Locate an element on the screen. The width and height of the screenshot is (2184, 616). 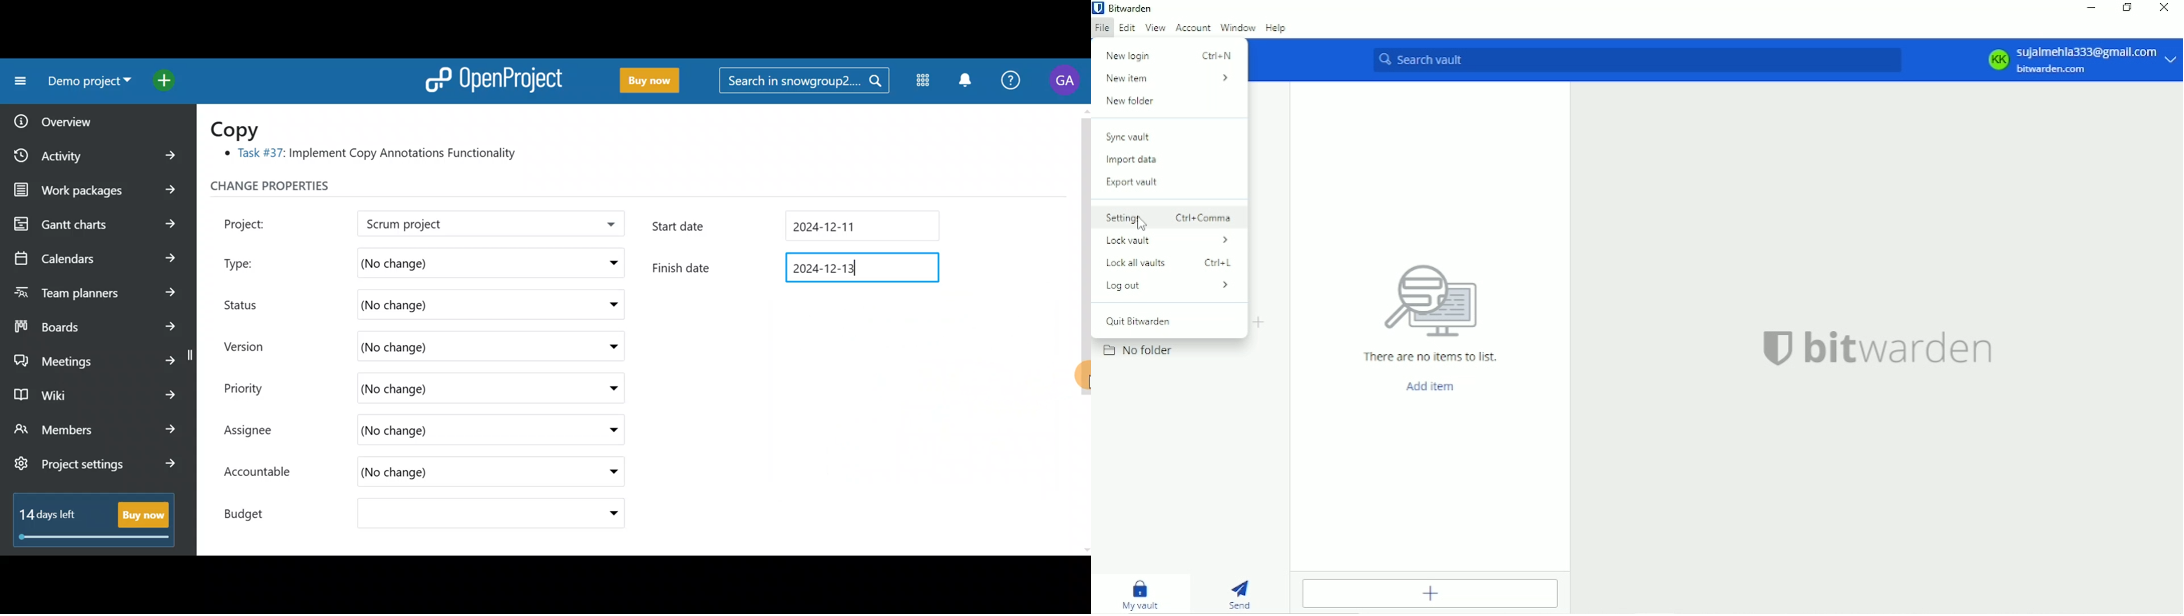
Buy now is located at coordinates (645, 81).